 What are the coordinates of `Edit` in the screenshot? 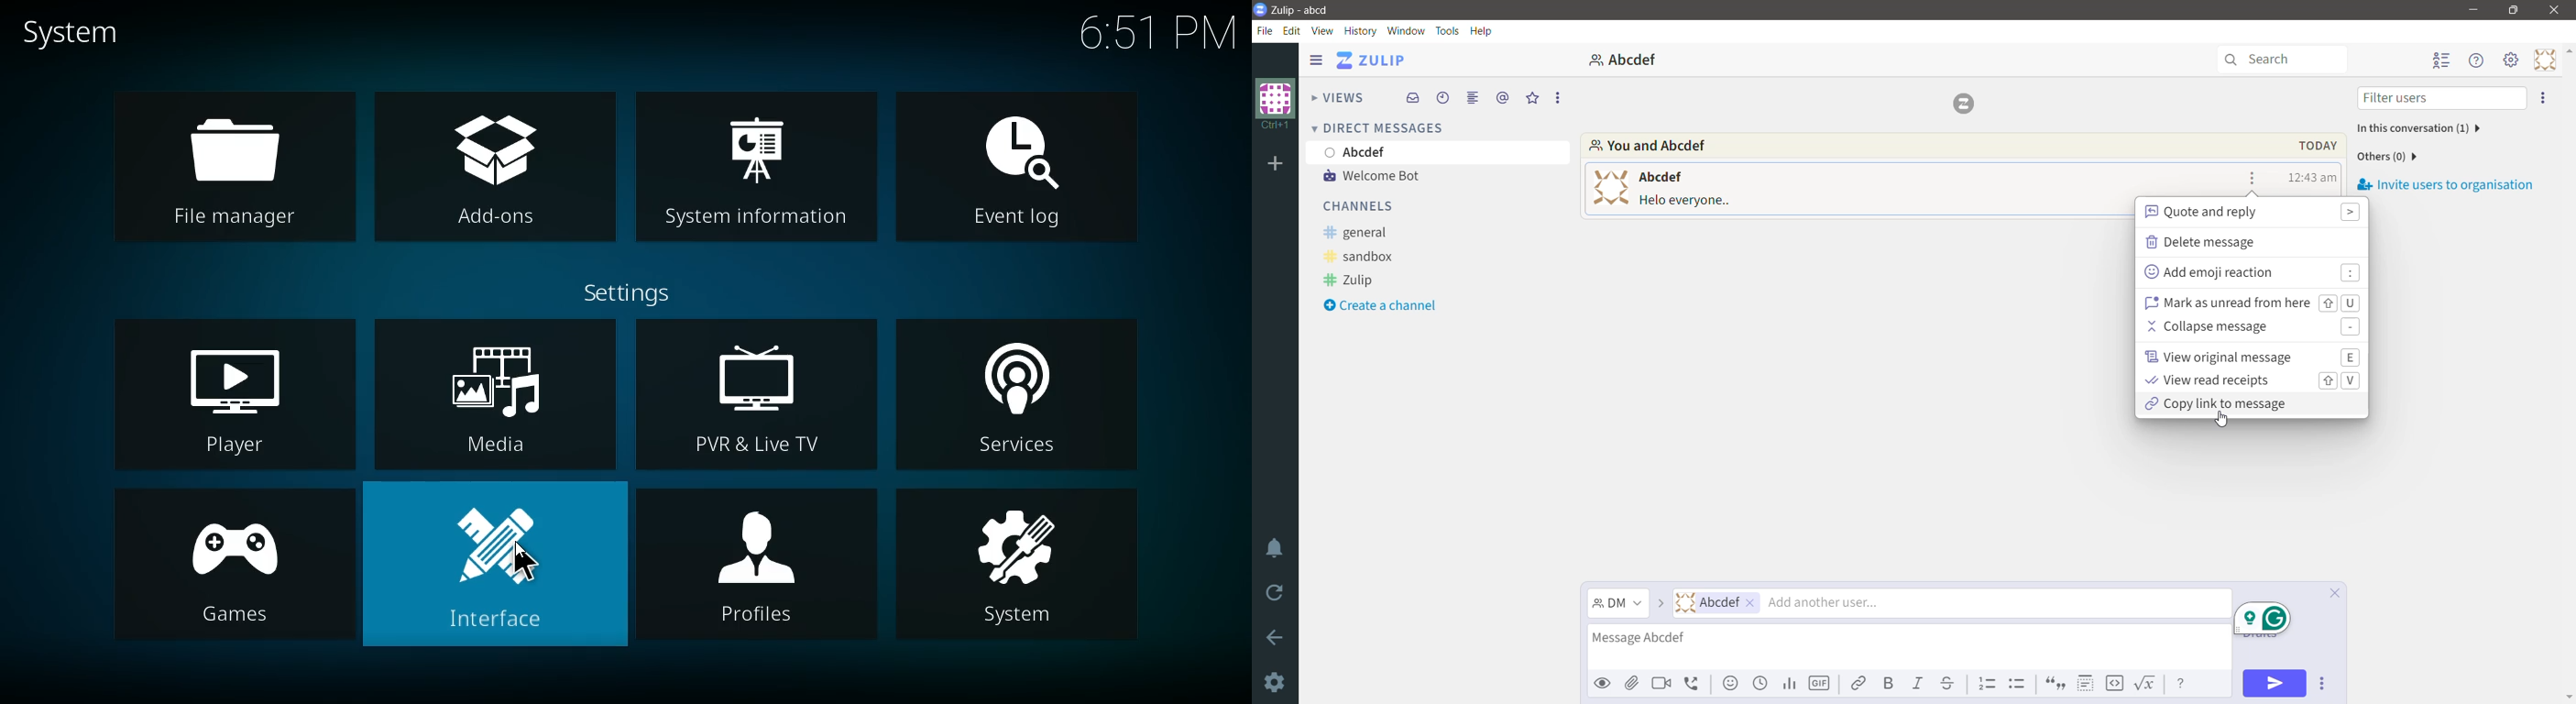 It's located at (1294, 31).